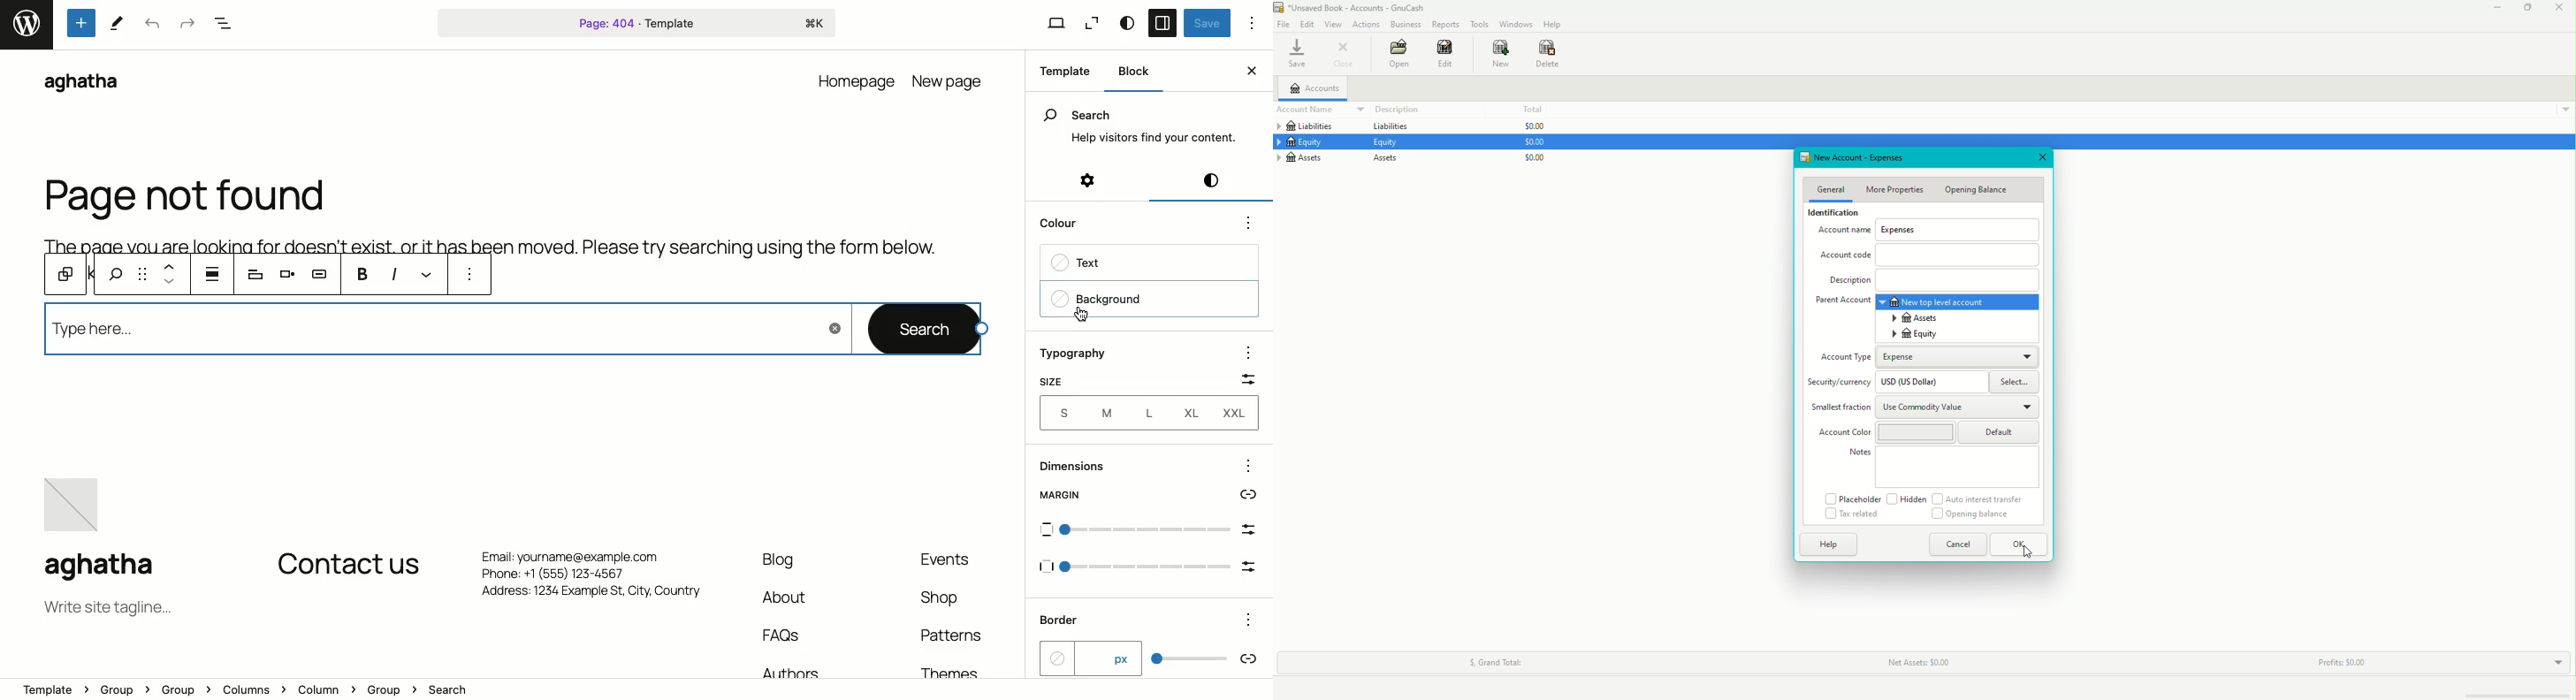 This screenshot has height=700, width=2576. I want to click on Redo, so click(185, 24).